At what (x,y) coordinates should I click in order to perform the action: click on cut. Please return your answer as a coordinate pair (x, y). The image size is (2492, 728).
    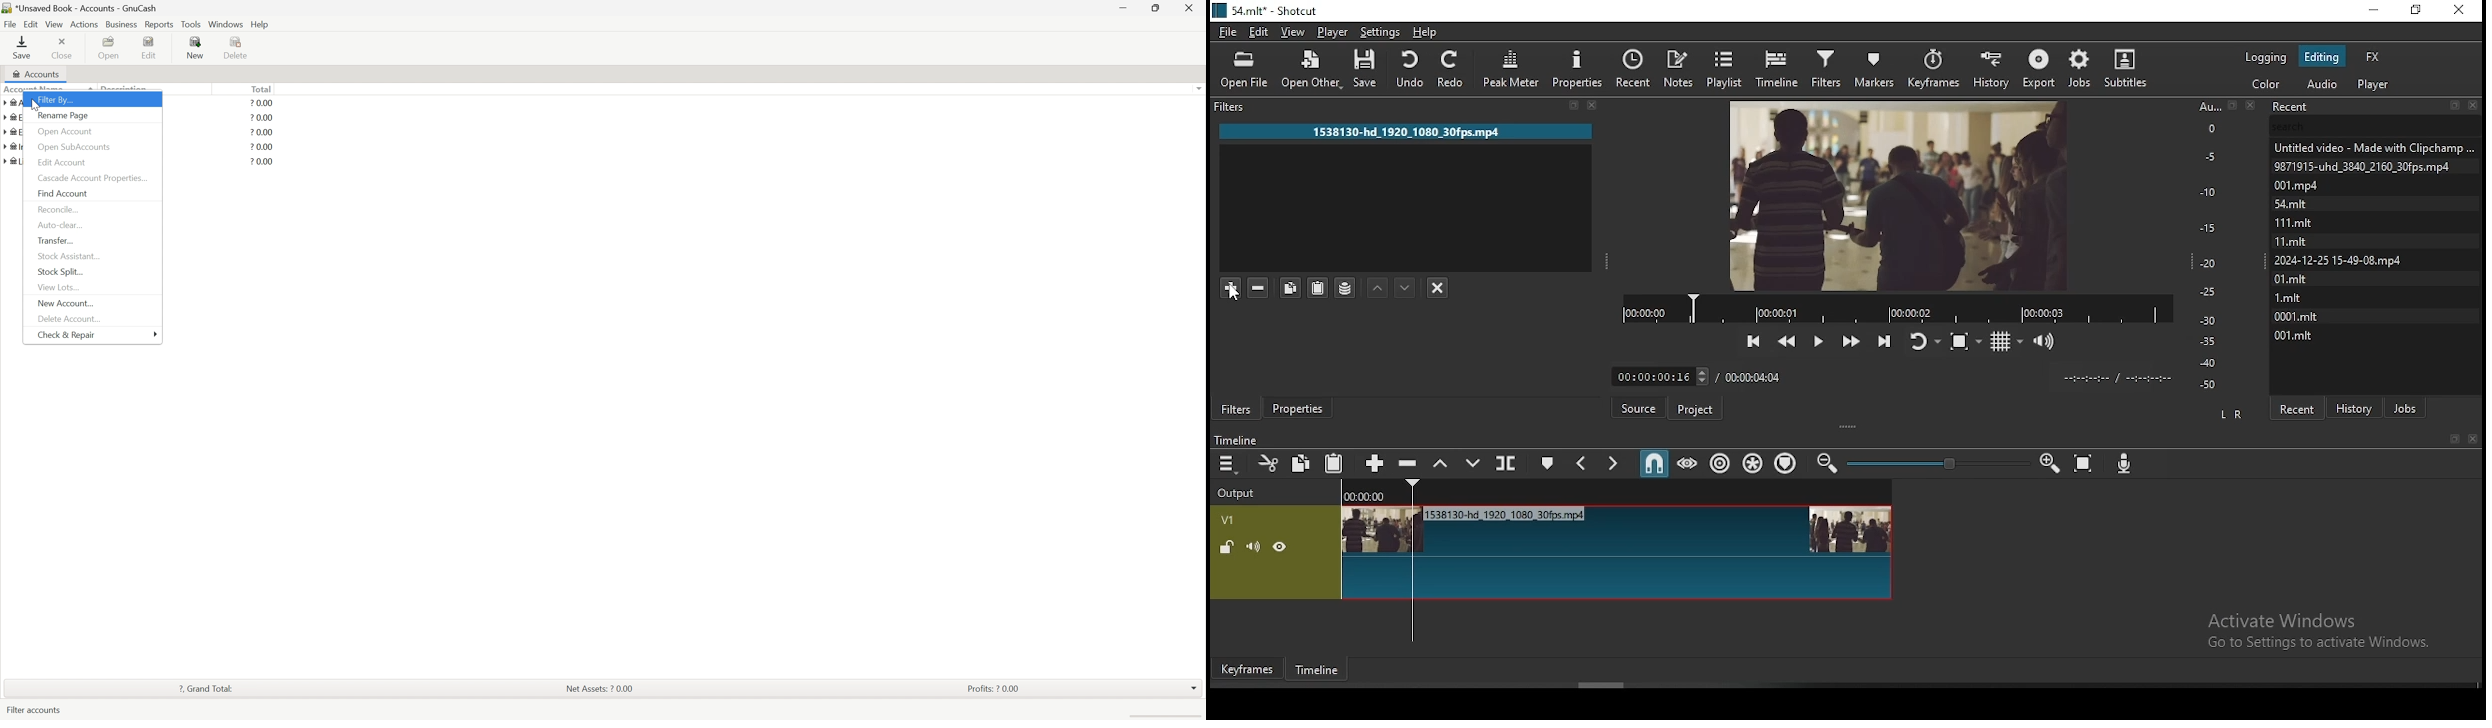
    Looking at the image, I should click on (1264, 465).